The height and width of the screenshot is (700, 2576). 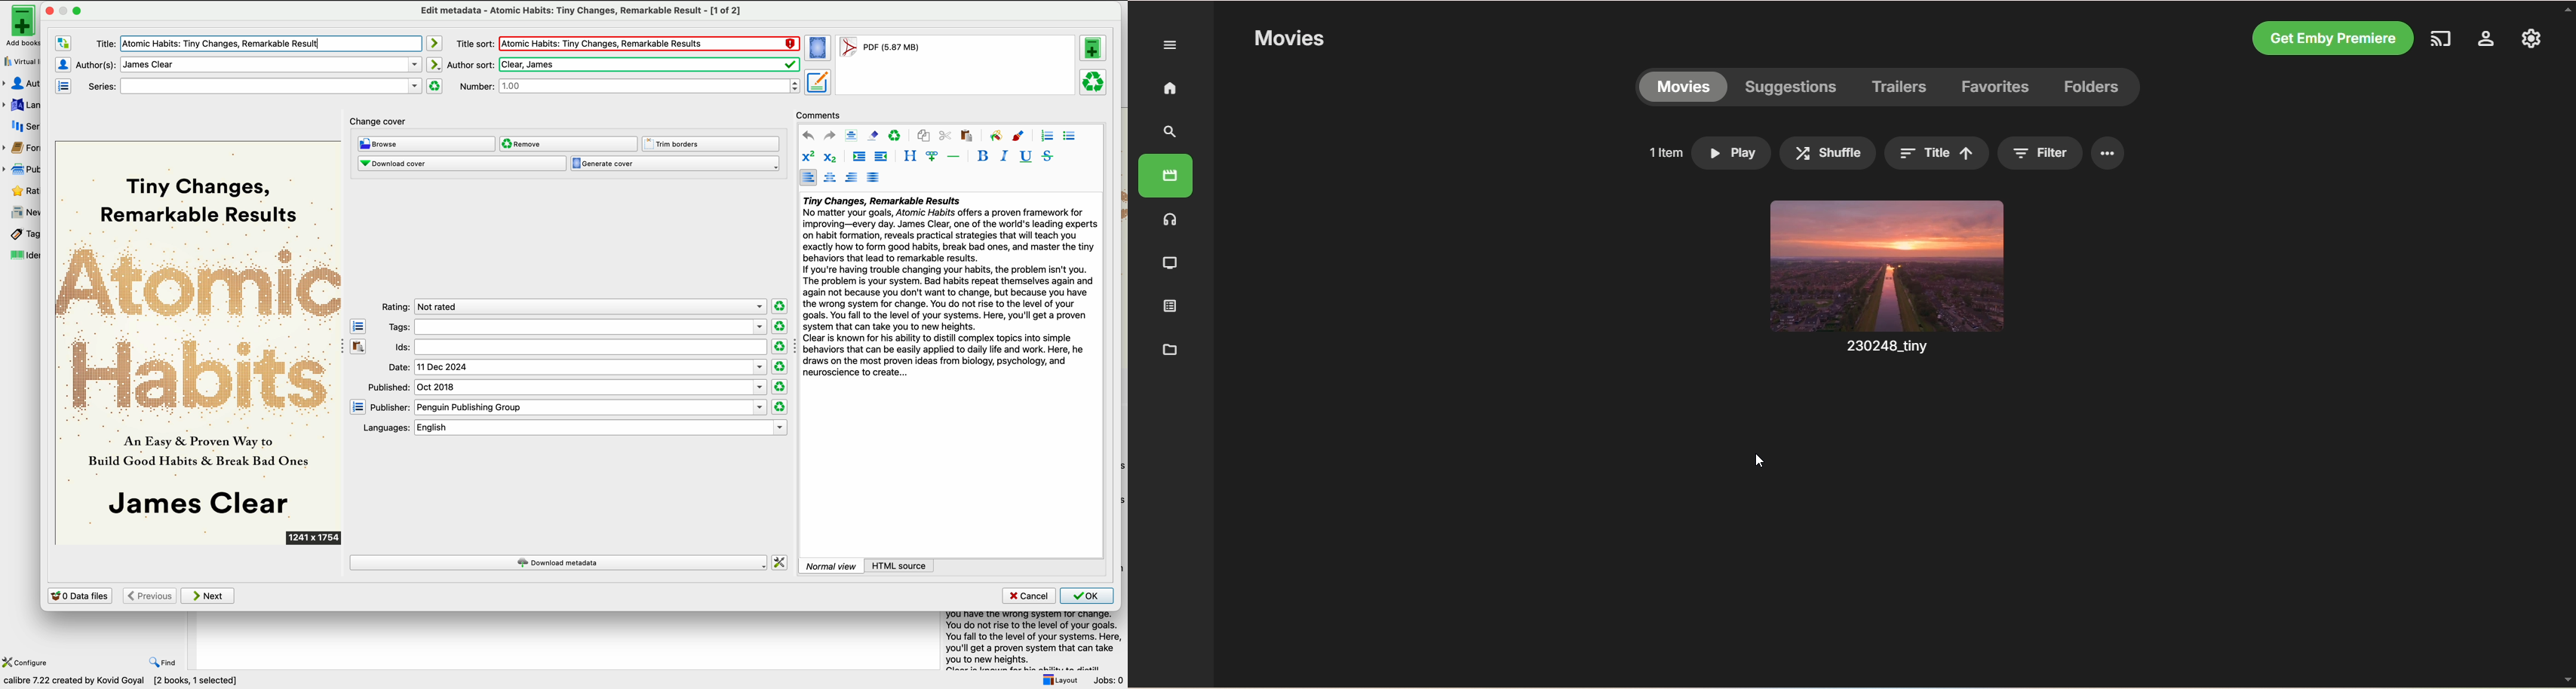 I want to click on summary book, so click(x=1030, y=639).